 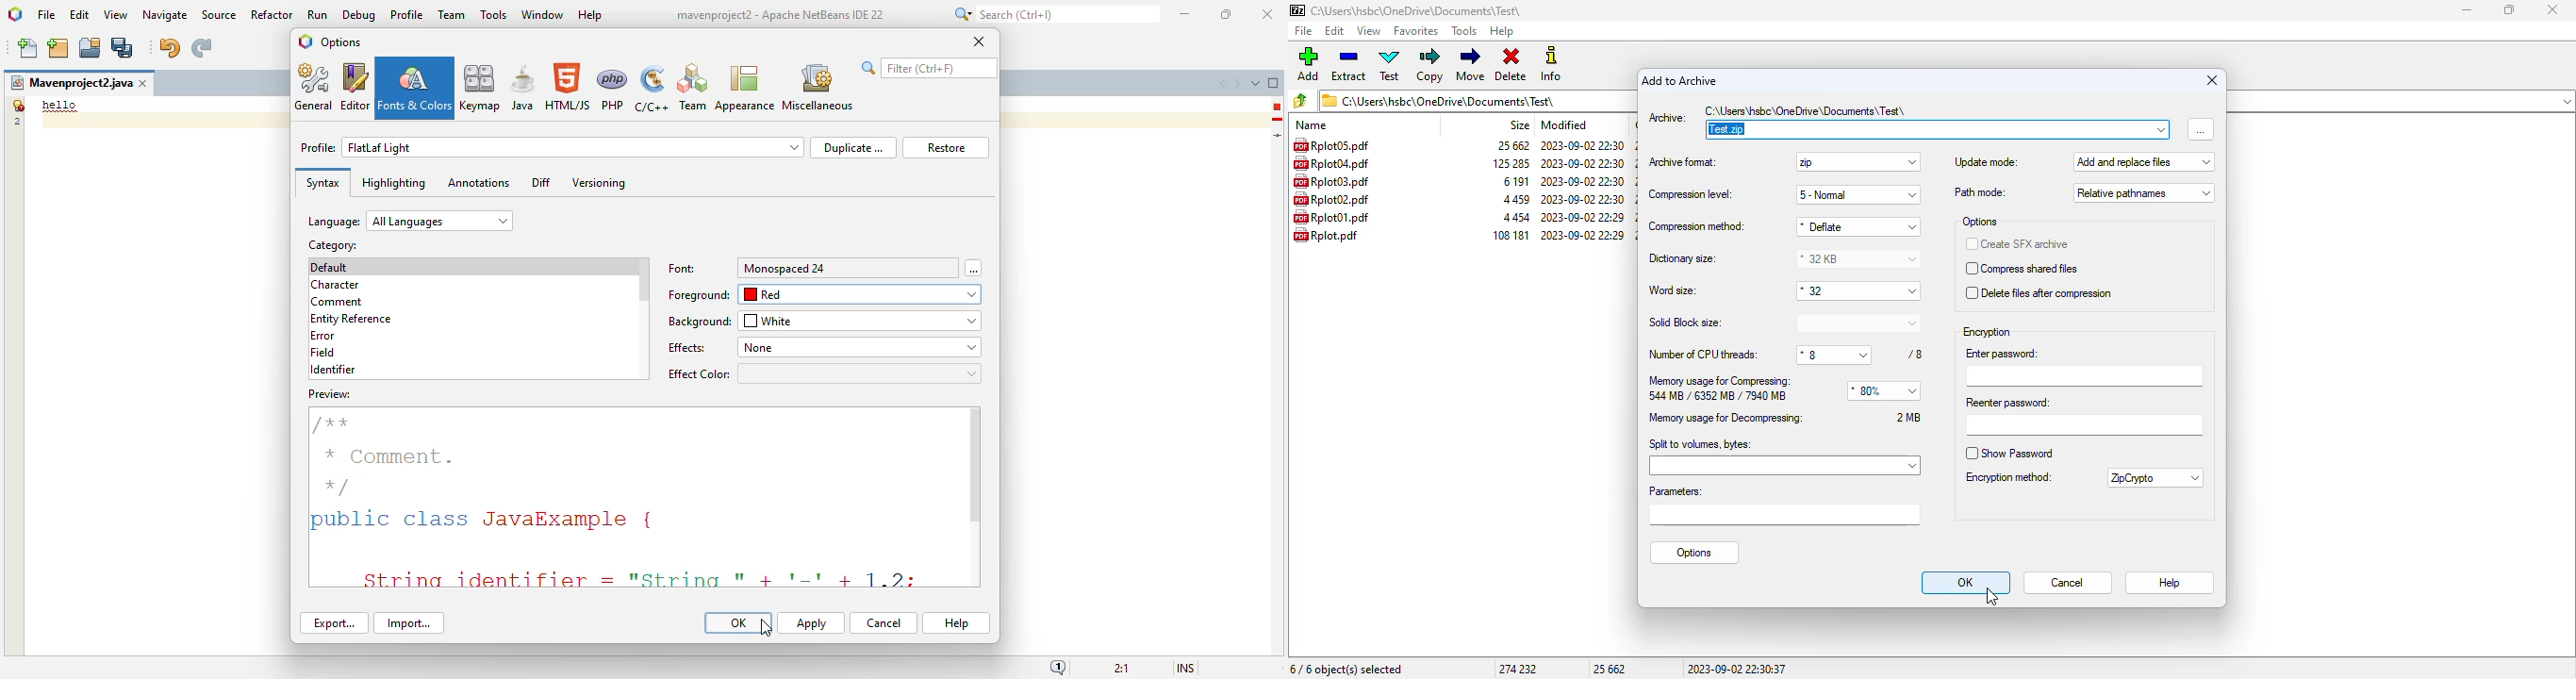 I want to click on Hotkey (CTRL+A) on selected file, so click(x=1333, y=145).